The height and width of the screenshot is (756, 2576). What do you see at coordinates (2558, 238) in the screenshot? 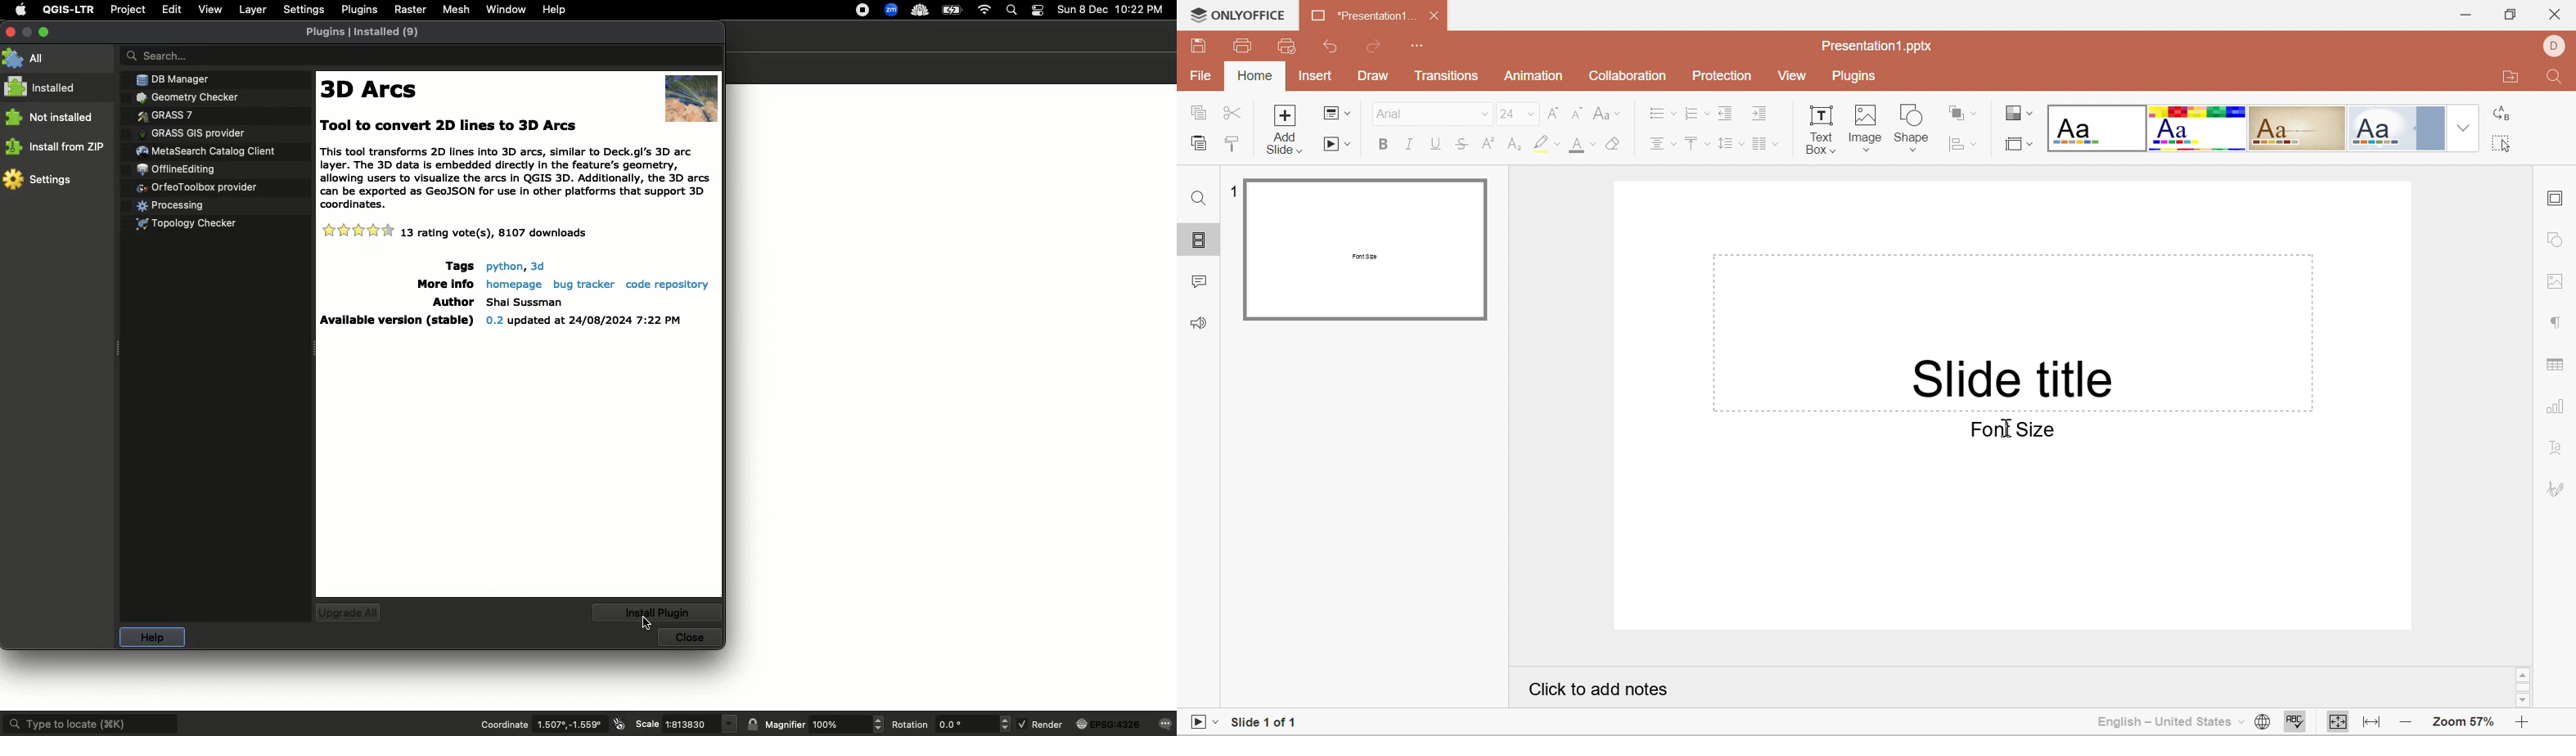
I see `shape settings` at bounding box center [2558, 238].